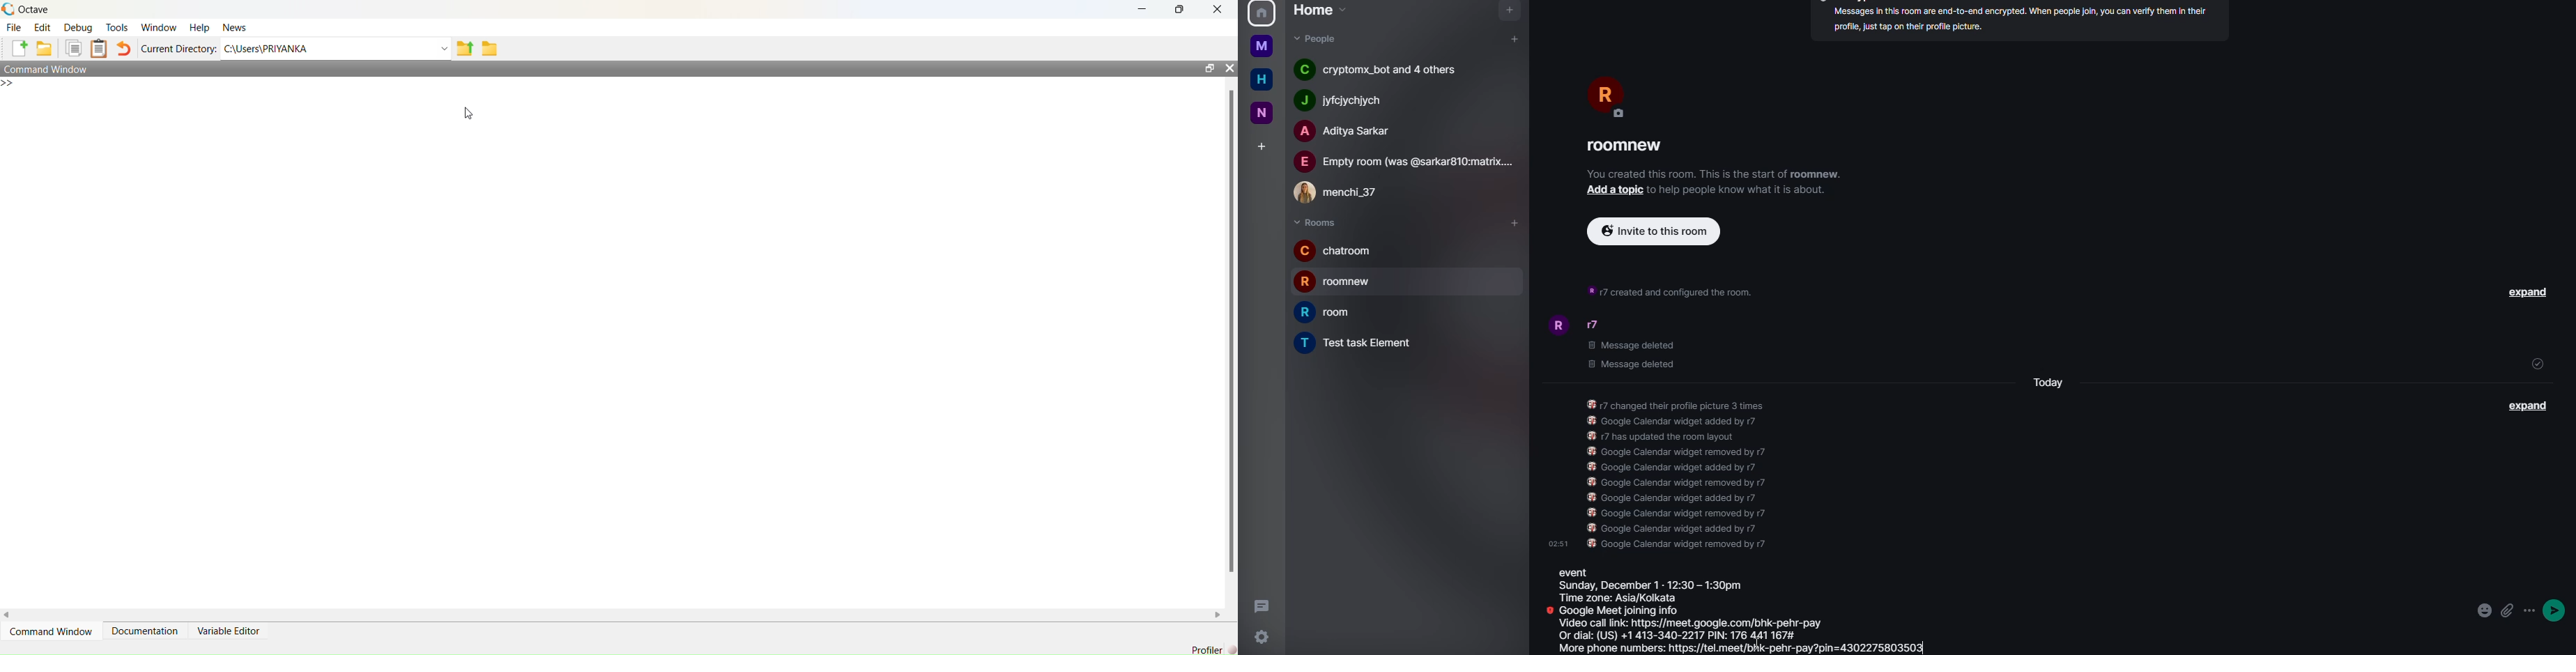  What do you see at coordinates (1616, 190) in the screenshot?
I see `add` at bounding box center [1616, 190].